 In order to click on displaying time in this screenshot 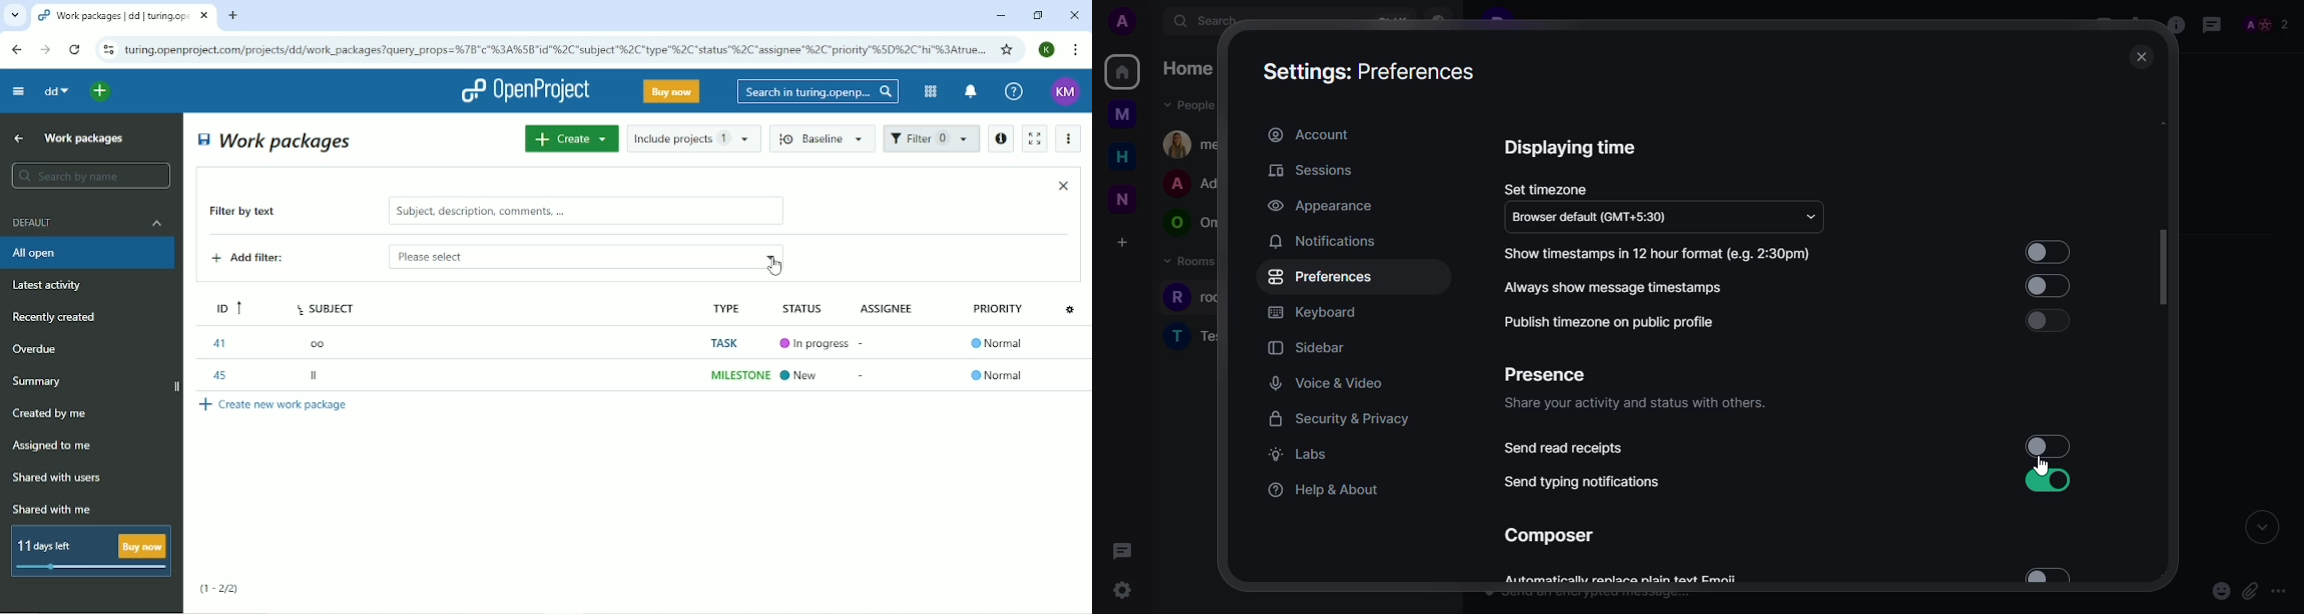, I will do `click(1571, 147)`.